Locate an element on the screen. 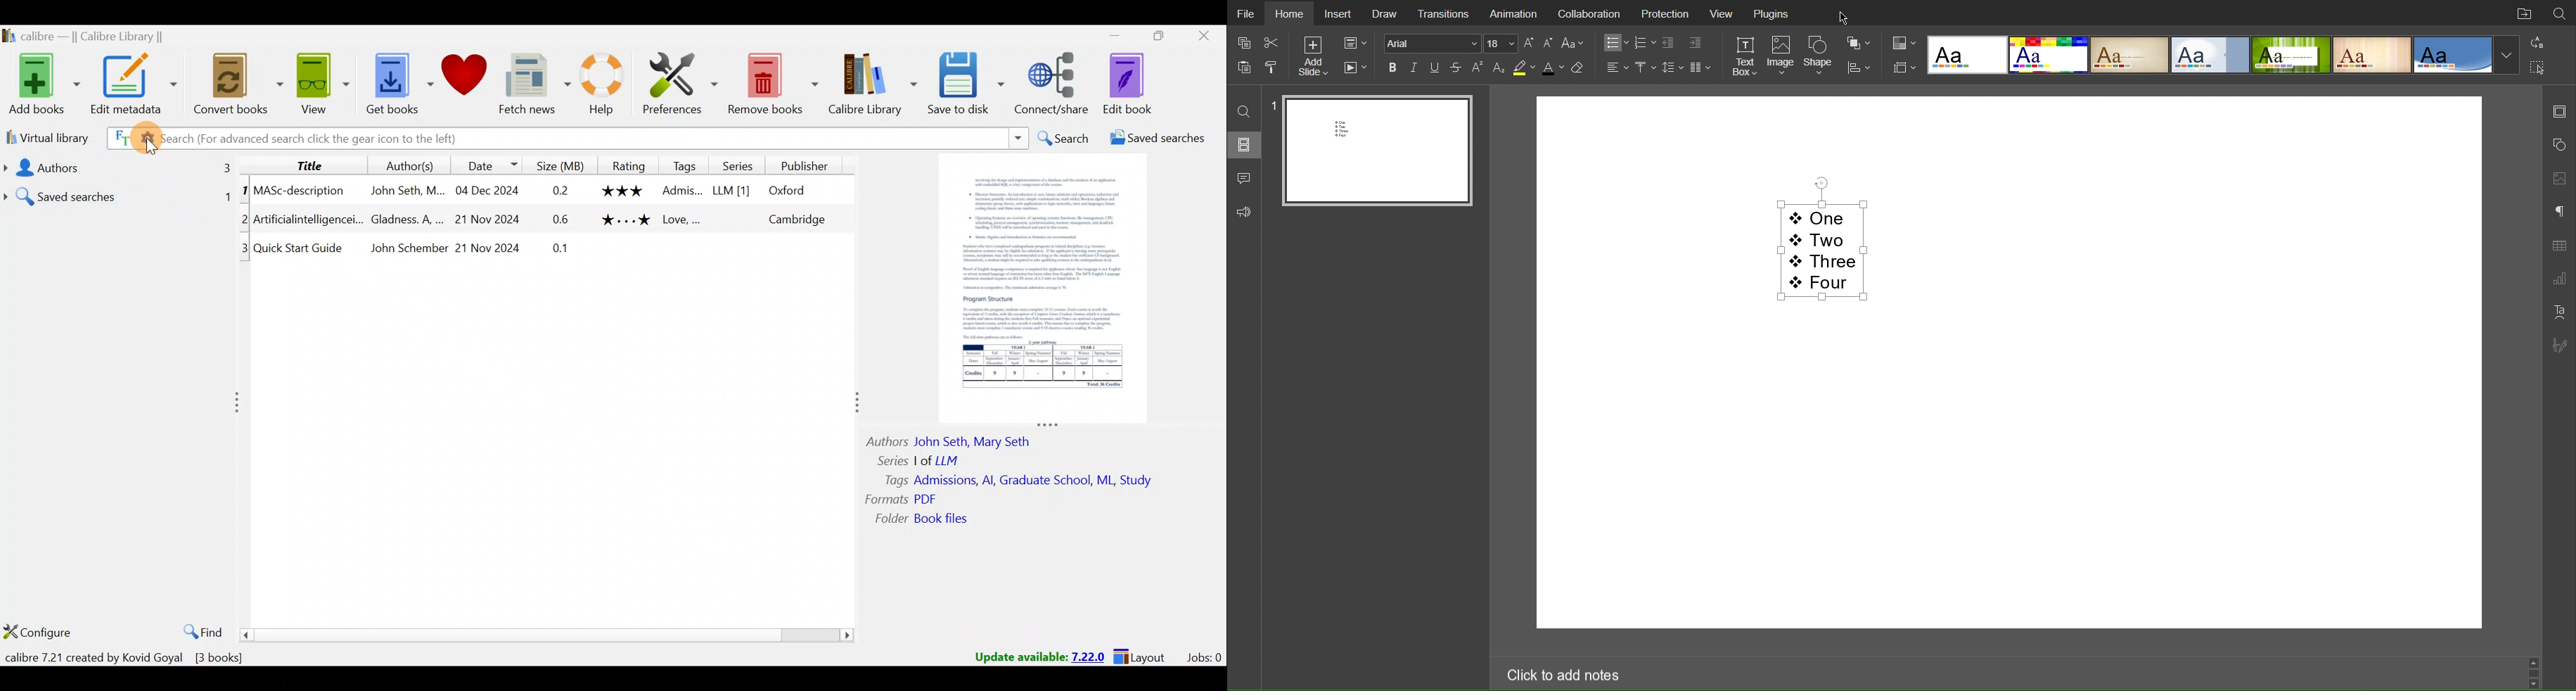  Line Spacing is located at coordinates (1672, 67).